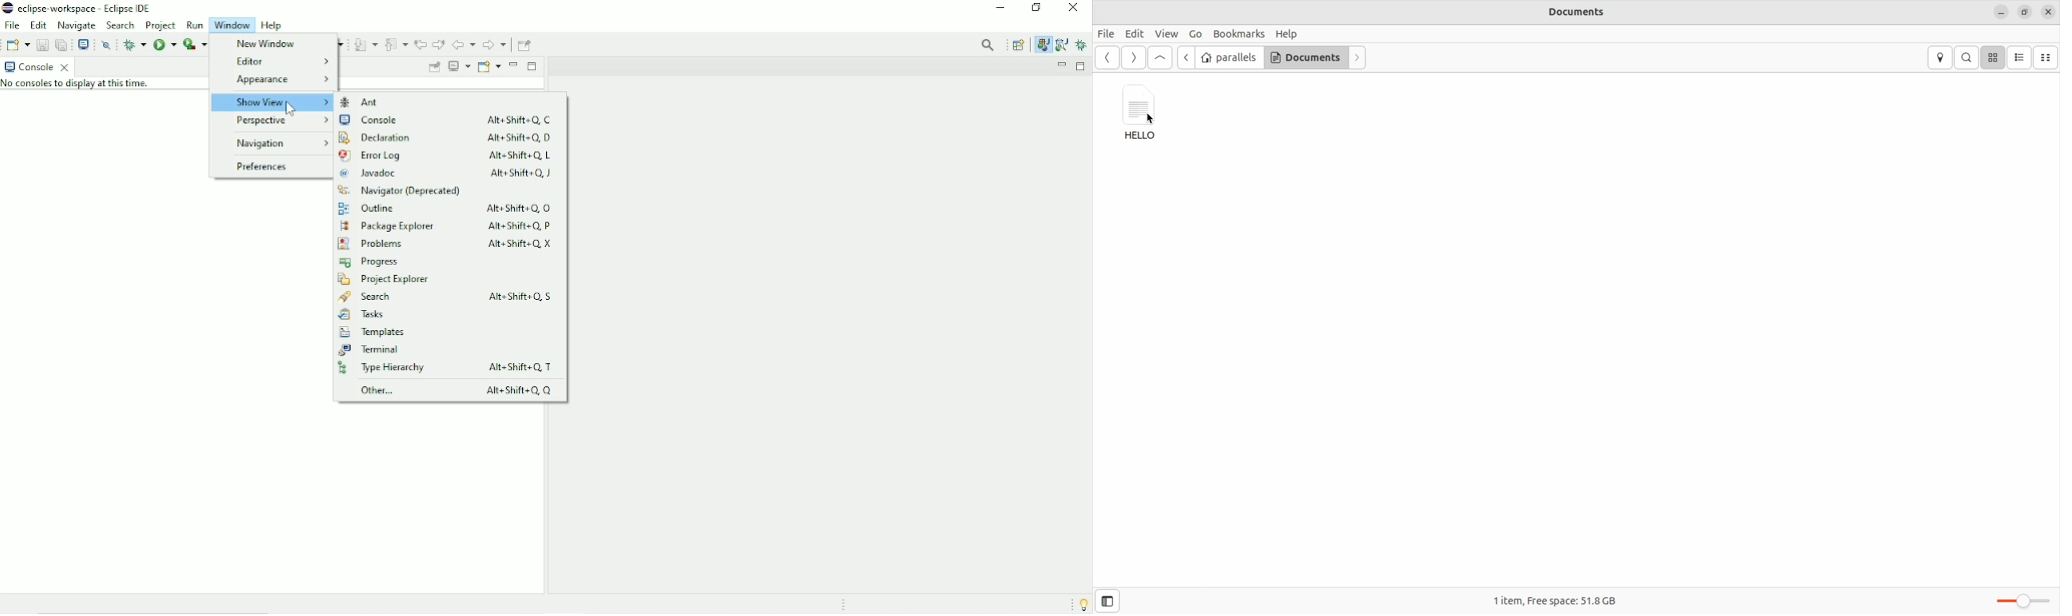 The width and height of the screenshot is (2072, 616). I want to click on Project Explorer, so click(383, 280).